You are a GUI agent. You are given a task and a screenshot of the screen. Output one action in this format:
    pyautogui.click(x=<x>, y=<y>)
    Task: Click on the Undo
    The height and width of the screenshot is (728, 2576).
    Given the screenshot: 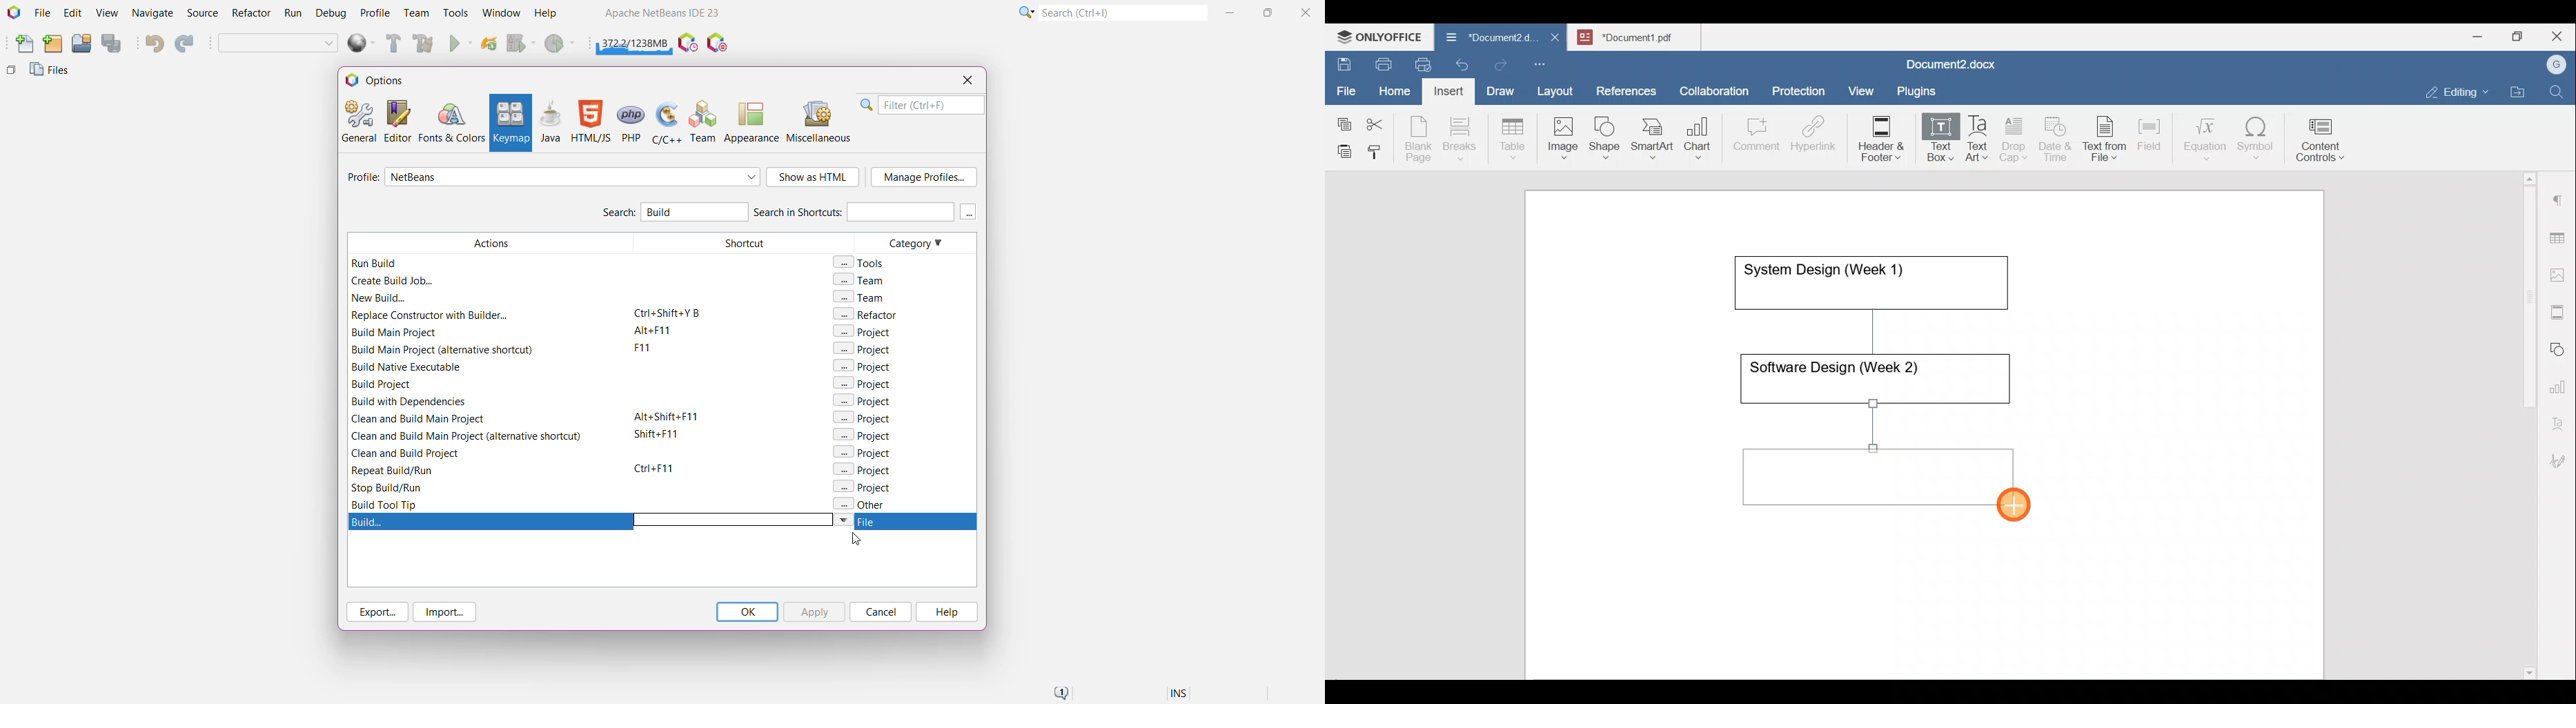 What is the action you would take?
    pyautogui.click(x=1459, y=63)
    